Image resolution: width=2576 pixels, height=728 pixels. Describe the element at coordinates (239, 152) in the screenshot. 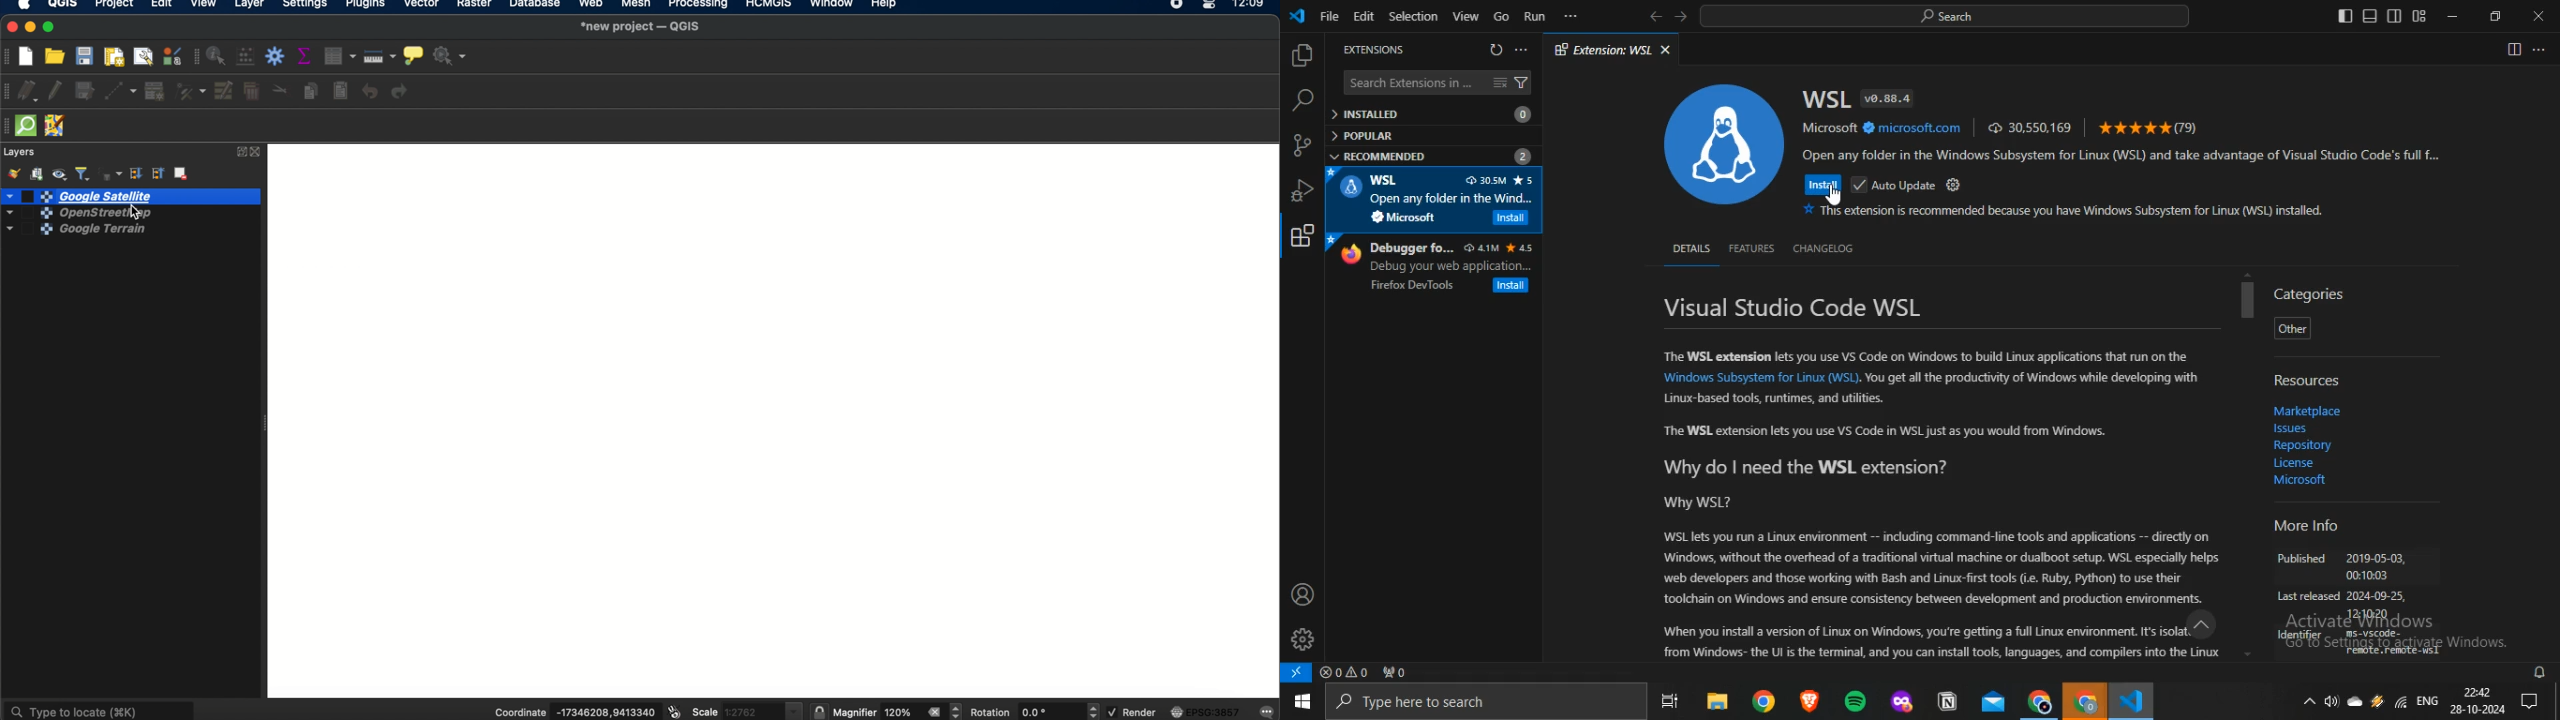

I see `expand` at that location.